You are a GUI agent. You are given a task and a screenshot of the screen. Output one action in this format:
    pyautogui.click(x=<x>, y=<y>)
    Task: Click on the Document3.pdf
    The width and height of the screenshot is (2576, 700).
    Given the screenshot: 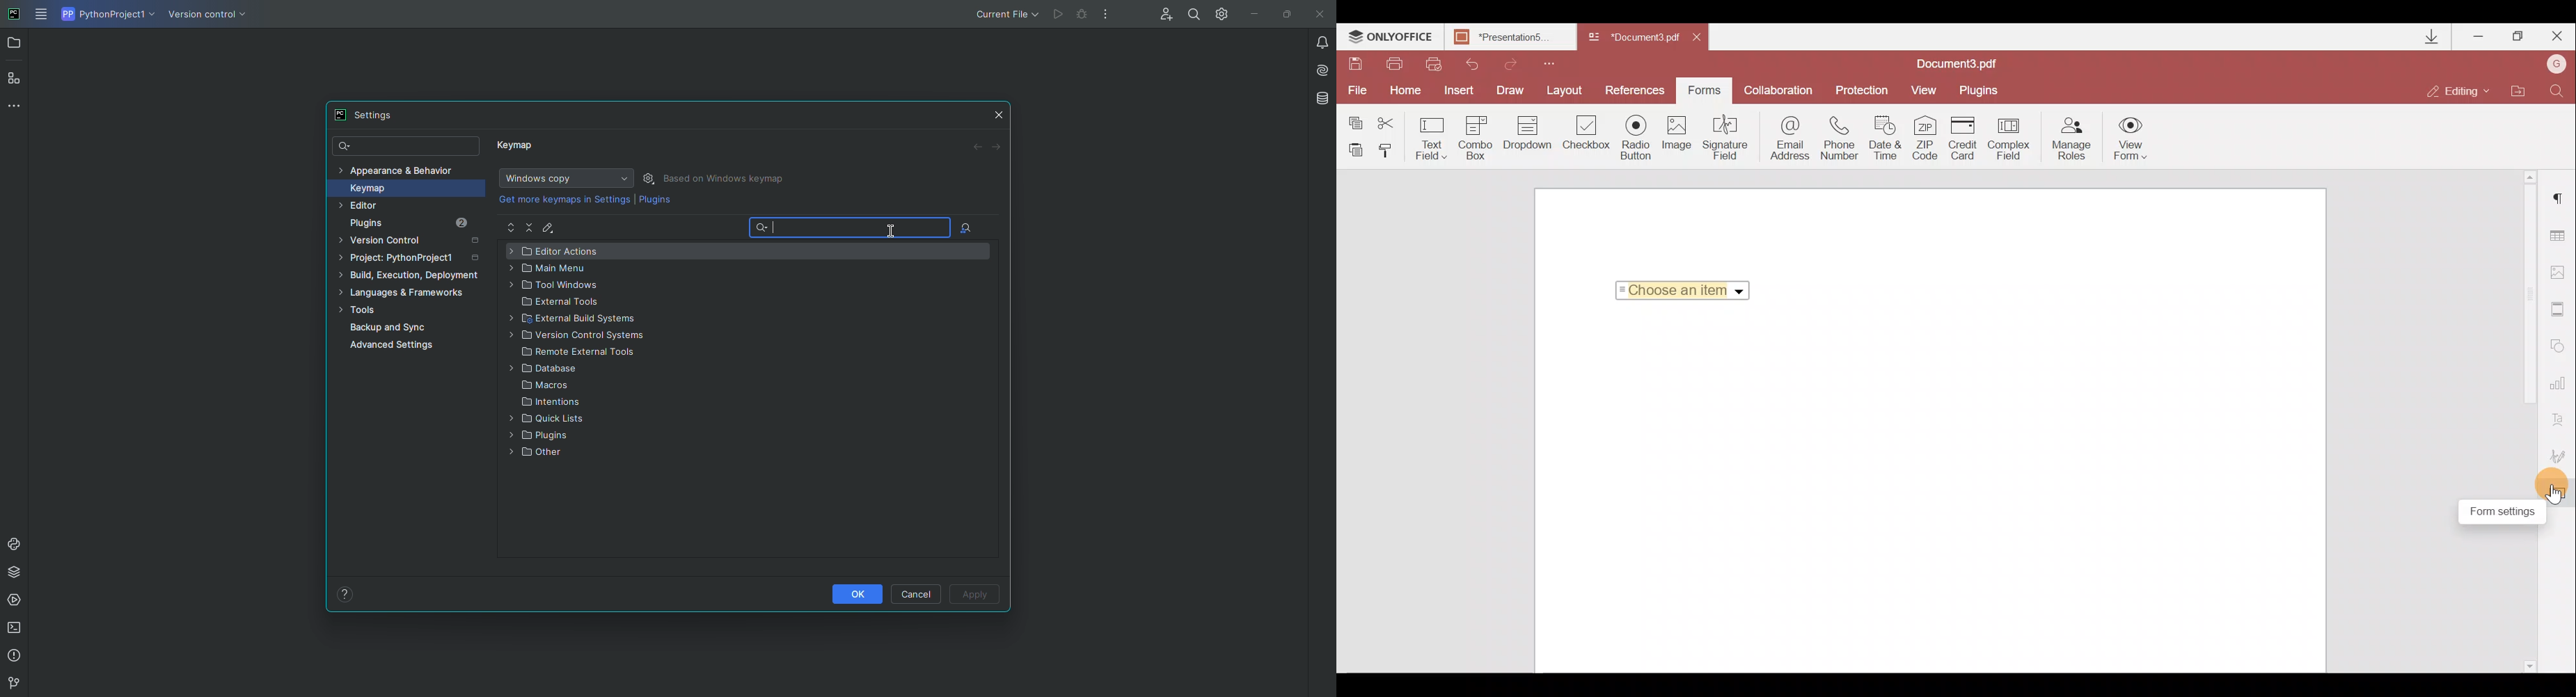 What is the action you would take?
    pyautogui.click(x=1972, y=63)
    